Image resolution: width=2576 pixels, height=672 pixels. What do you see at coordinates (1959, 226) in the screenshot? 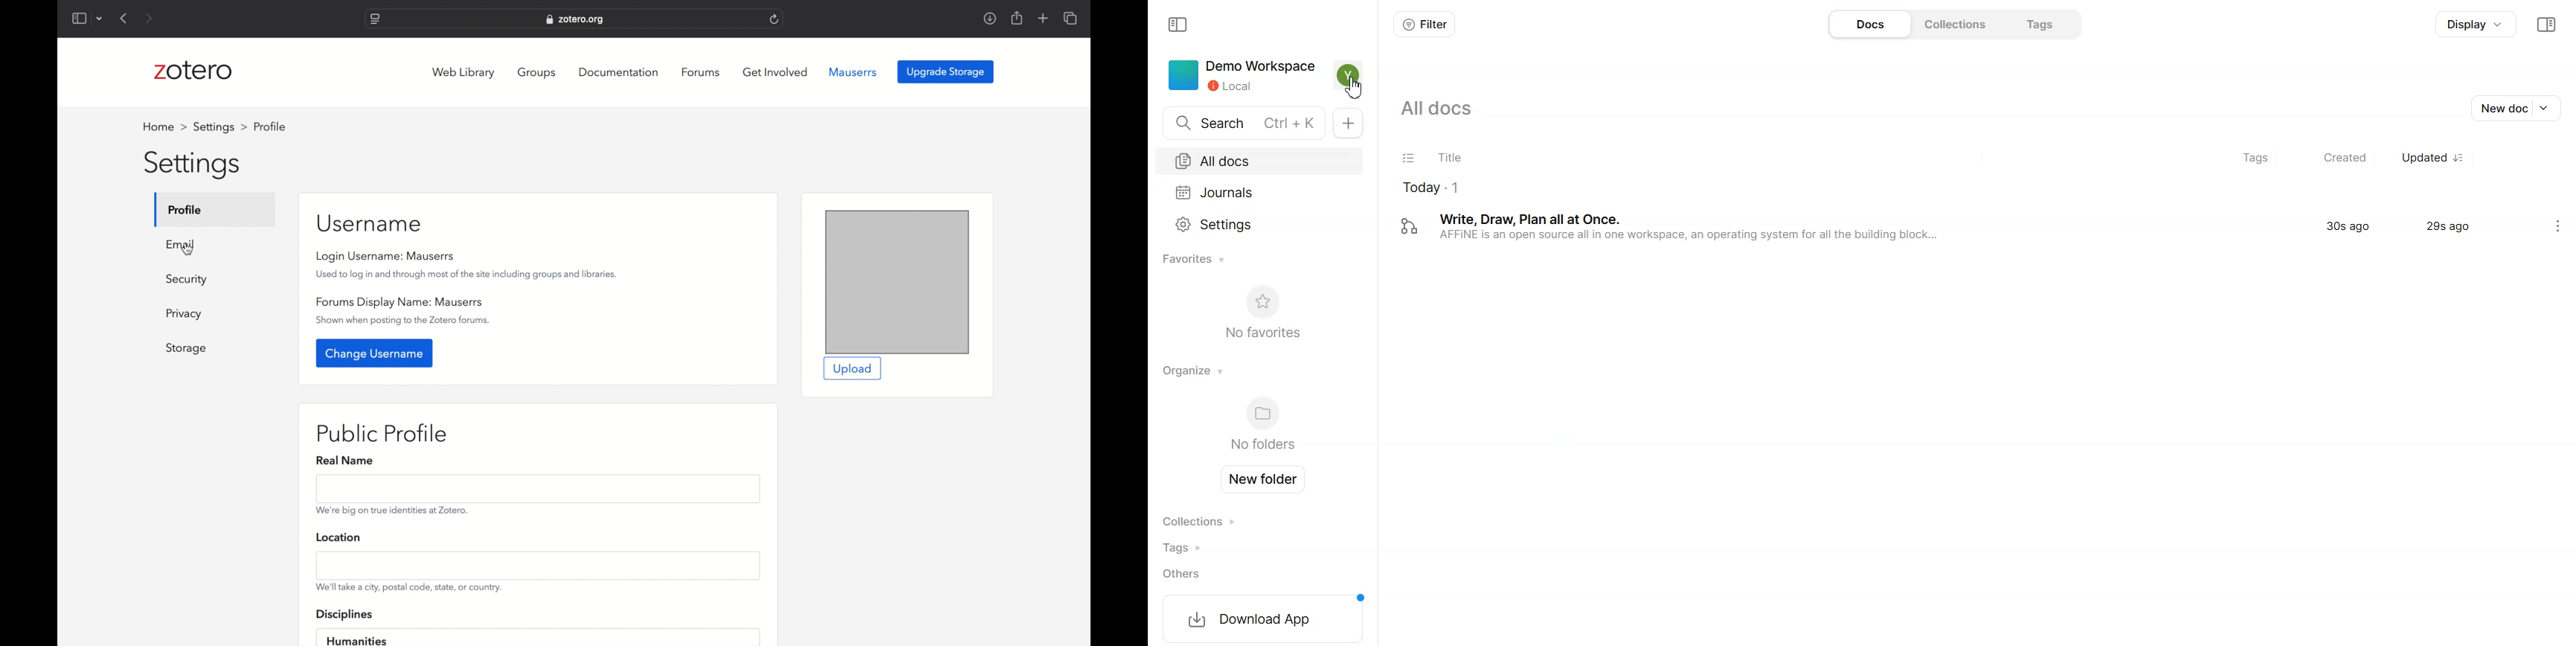
I see `Document` at bounding box center [1959, 226].